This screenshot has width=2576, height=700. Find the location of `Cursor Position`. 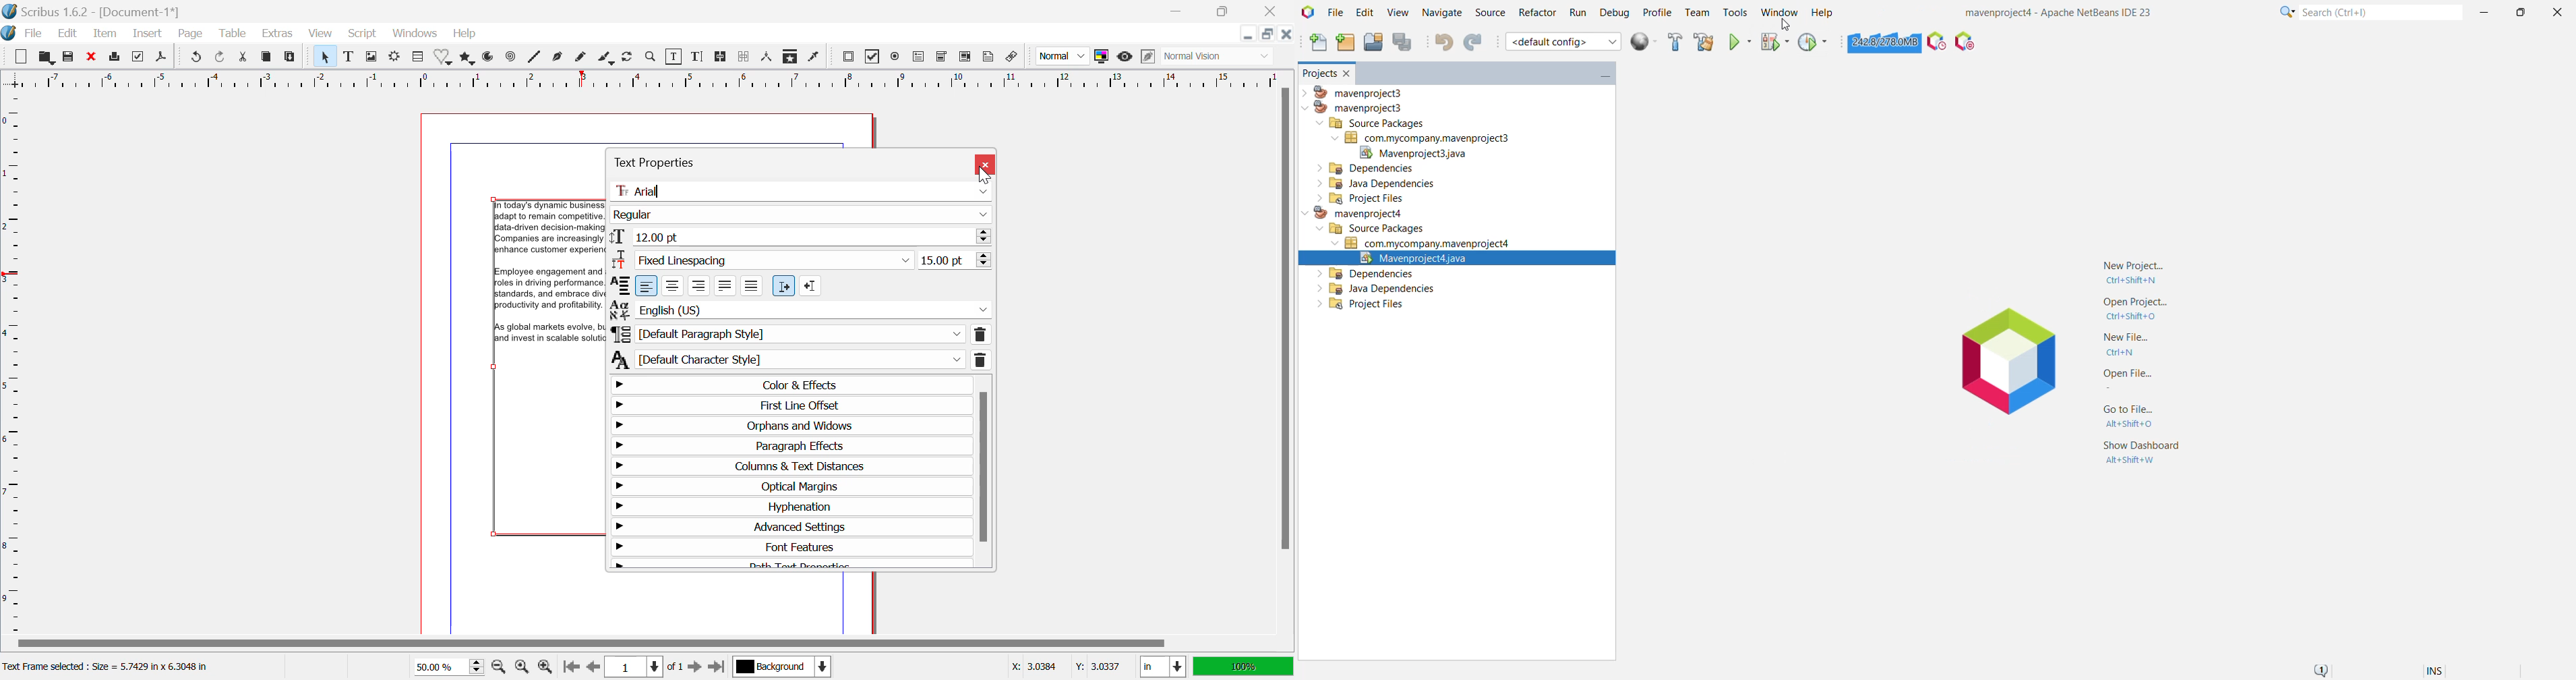

Cursor Position is located at coordinates (1069, 667).